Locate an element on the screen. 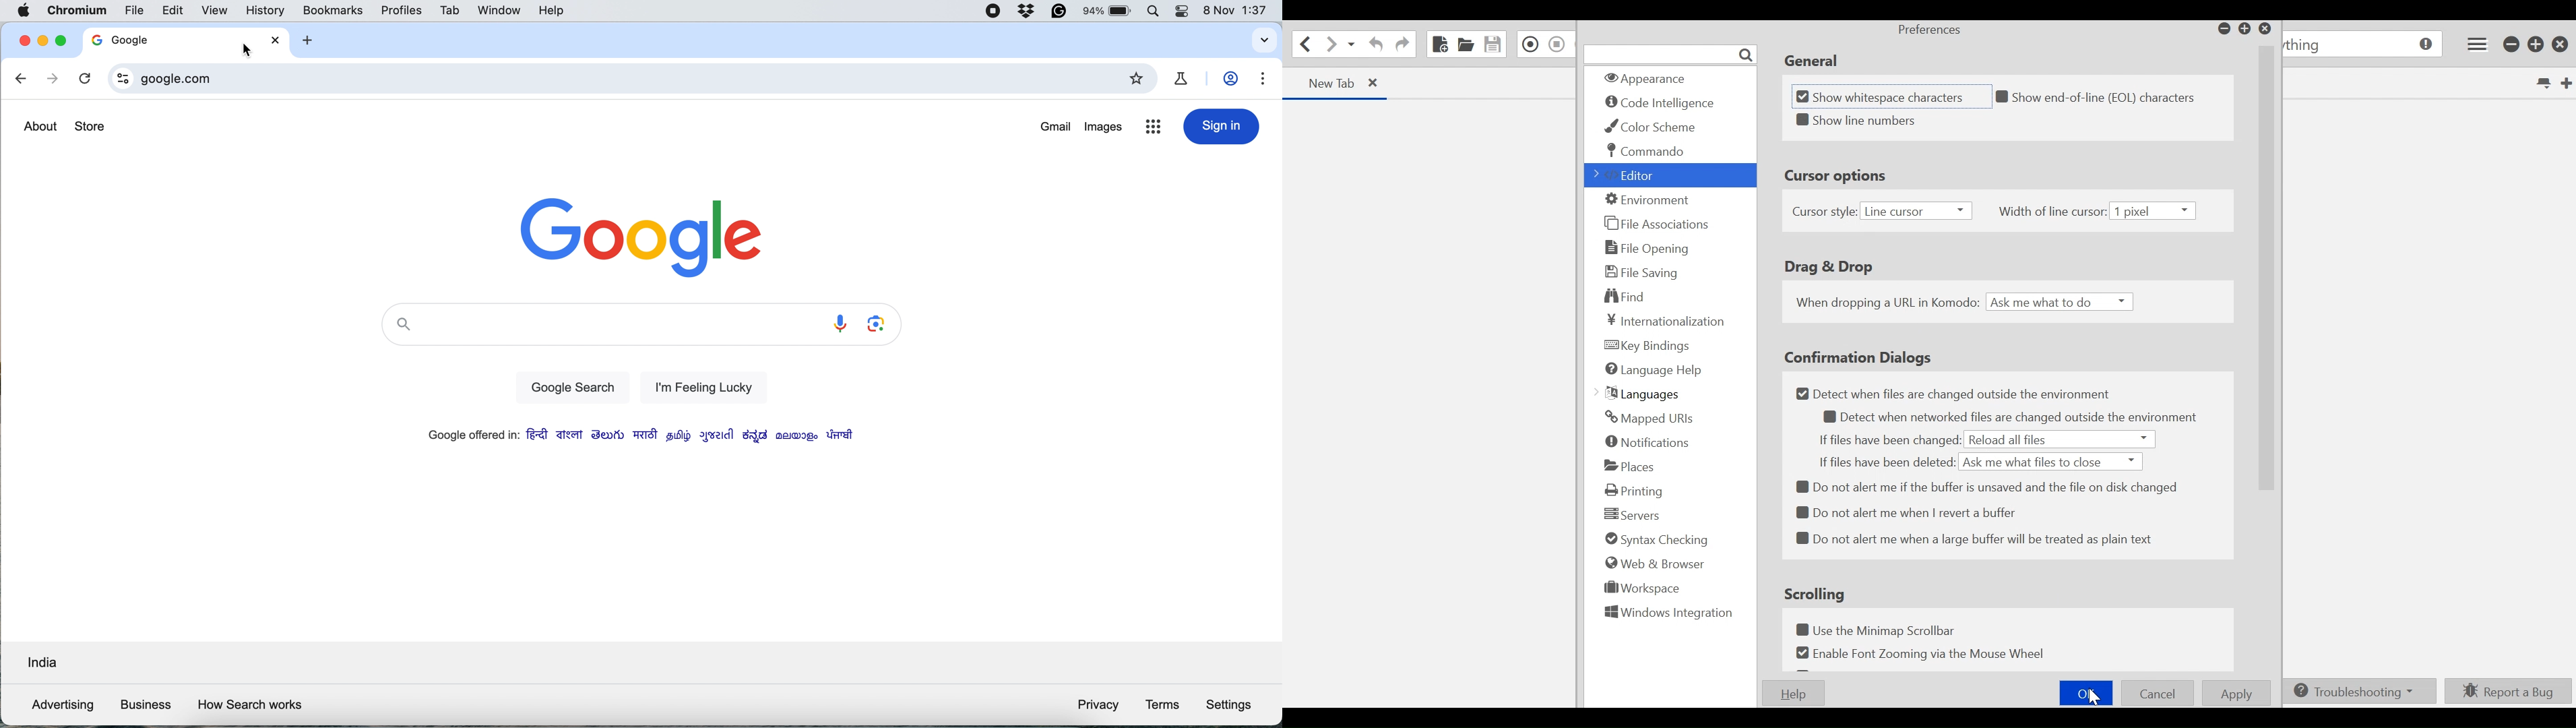 Image resolution: width=2576 pixels, height=728 pixels. bookmark is located at coordinates (1139, 79).